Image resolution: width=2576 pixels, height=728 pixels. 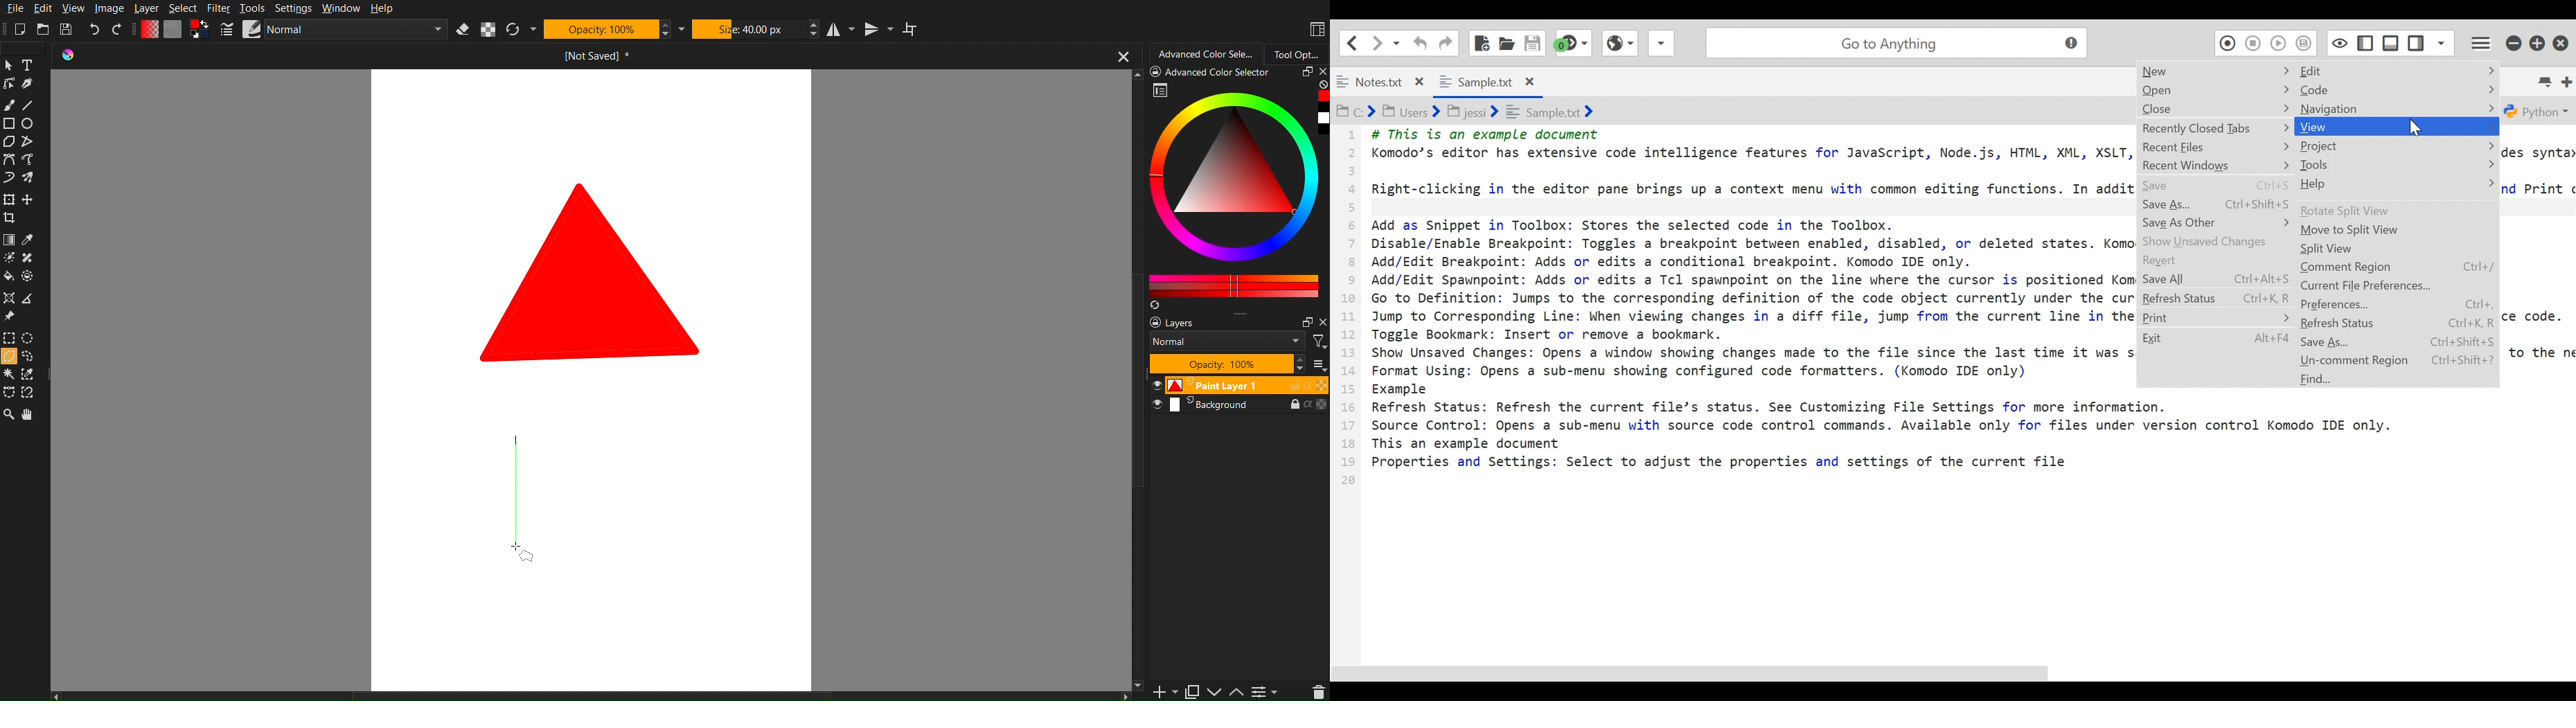 I want to click on Opacity, so click(x=602, y=30).